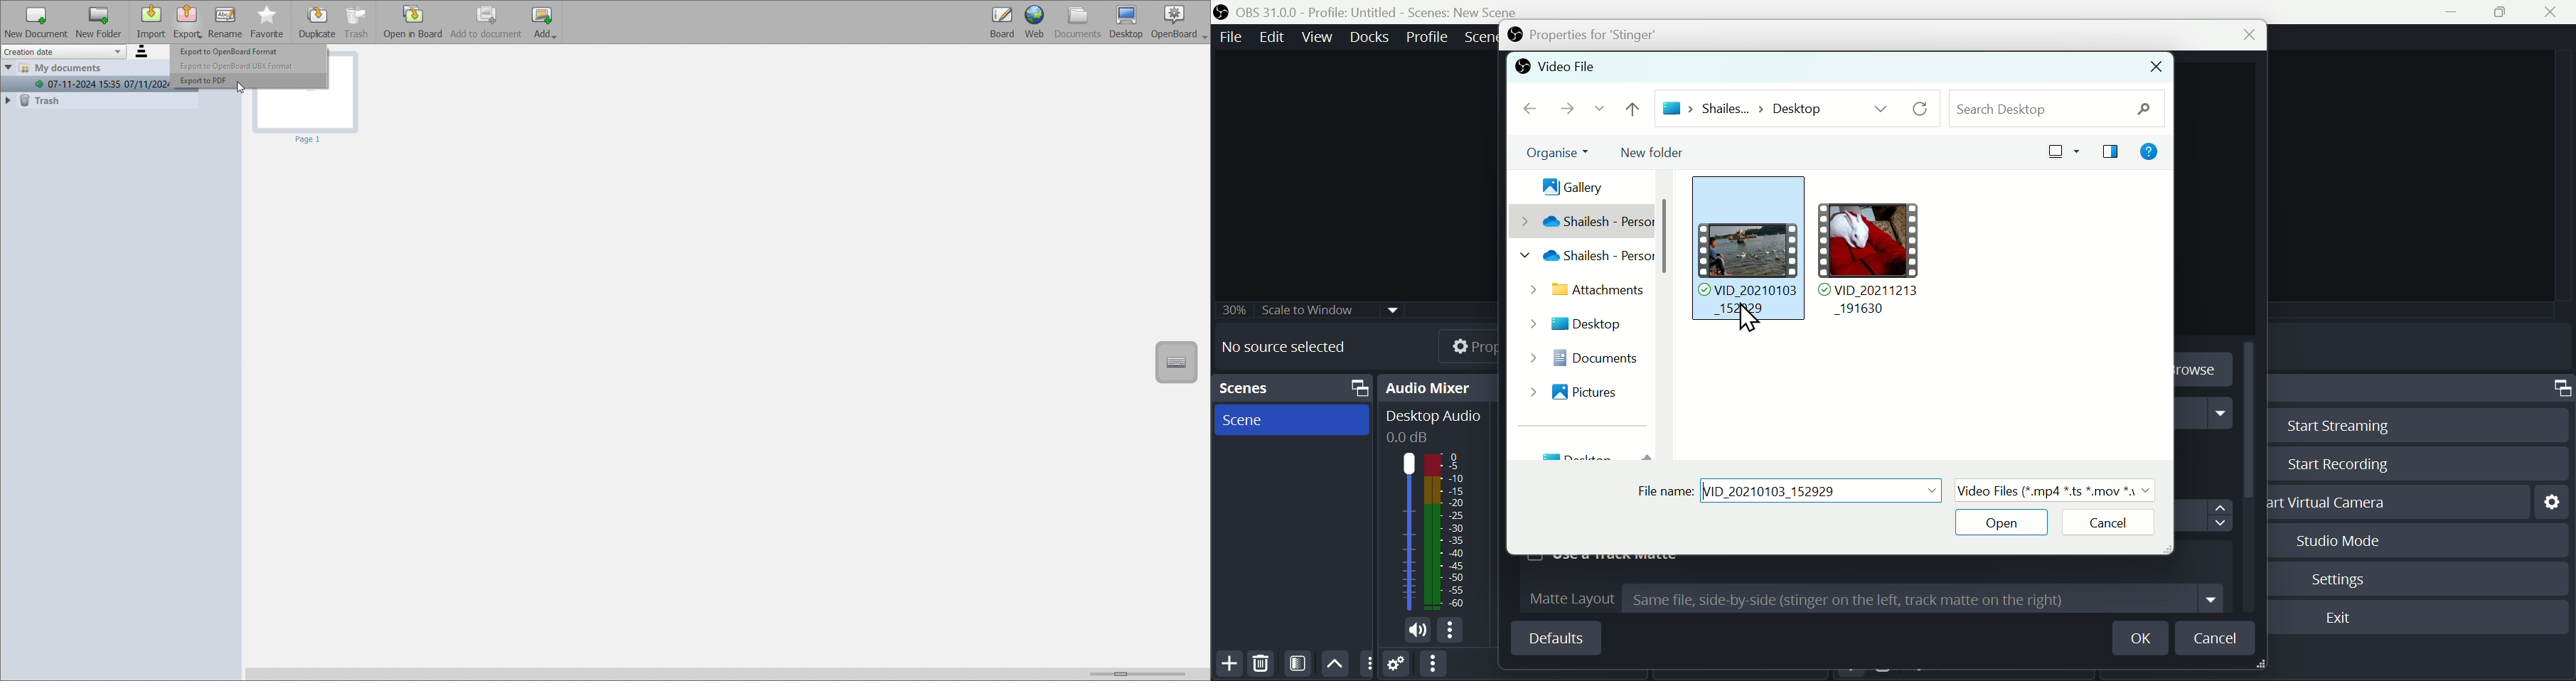 The width and height of the screenshot is (2576, 700). Describe the element at coordinates (2335, 466) in the screenshot. I see `Start recording` at that location.